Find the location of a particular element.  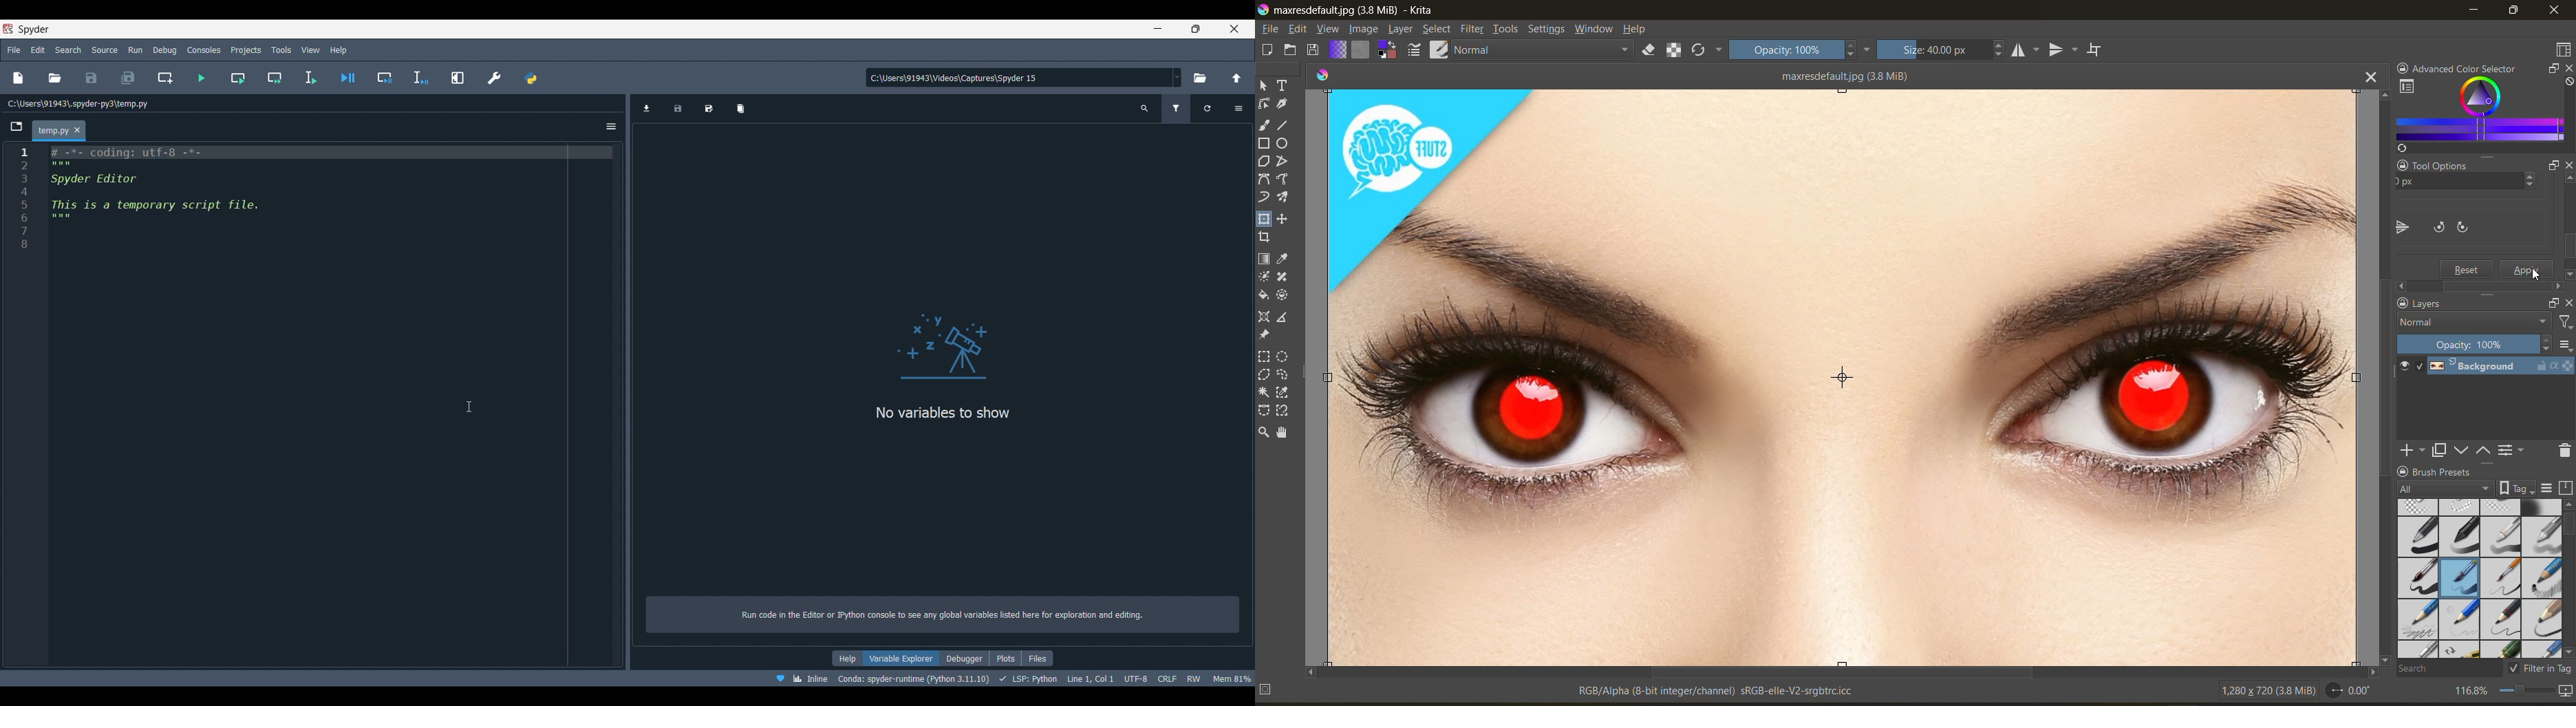

Options is located at coordinates (611, 127).